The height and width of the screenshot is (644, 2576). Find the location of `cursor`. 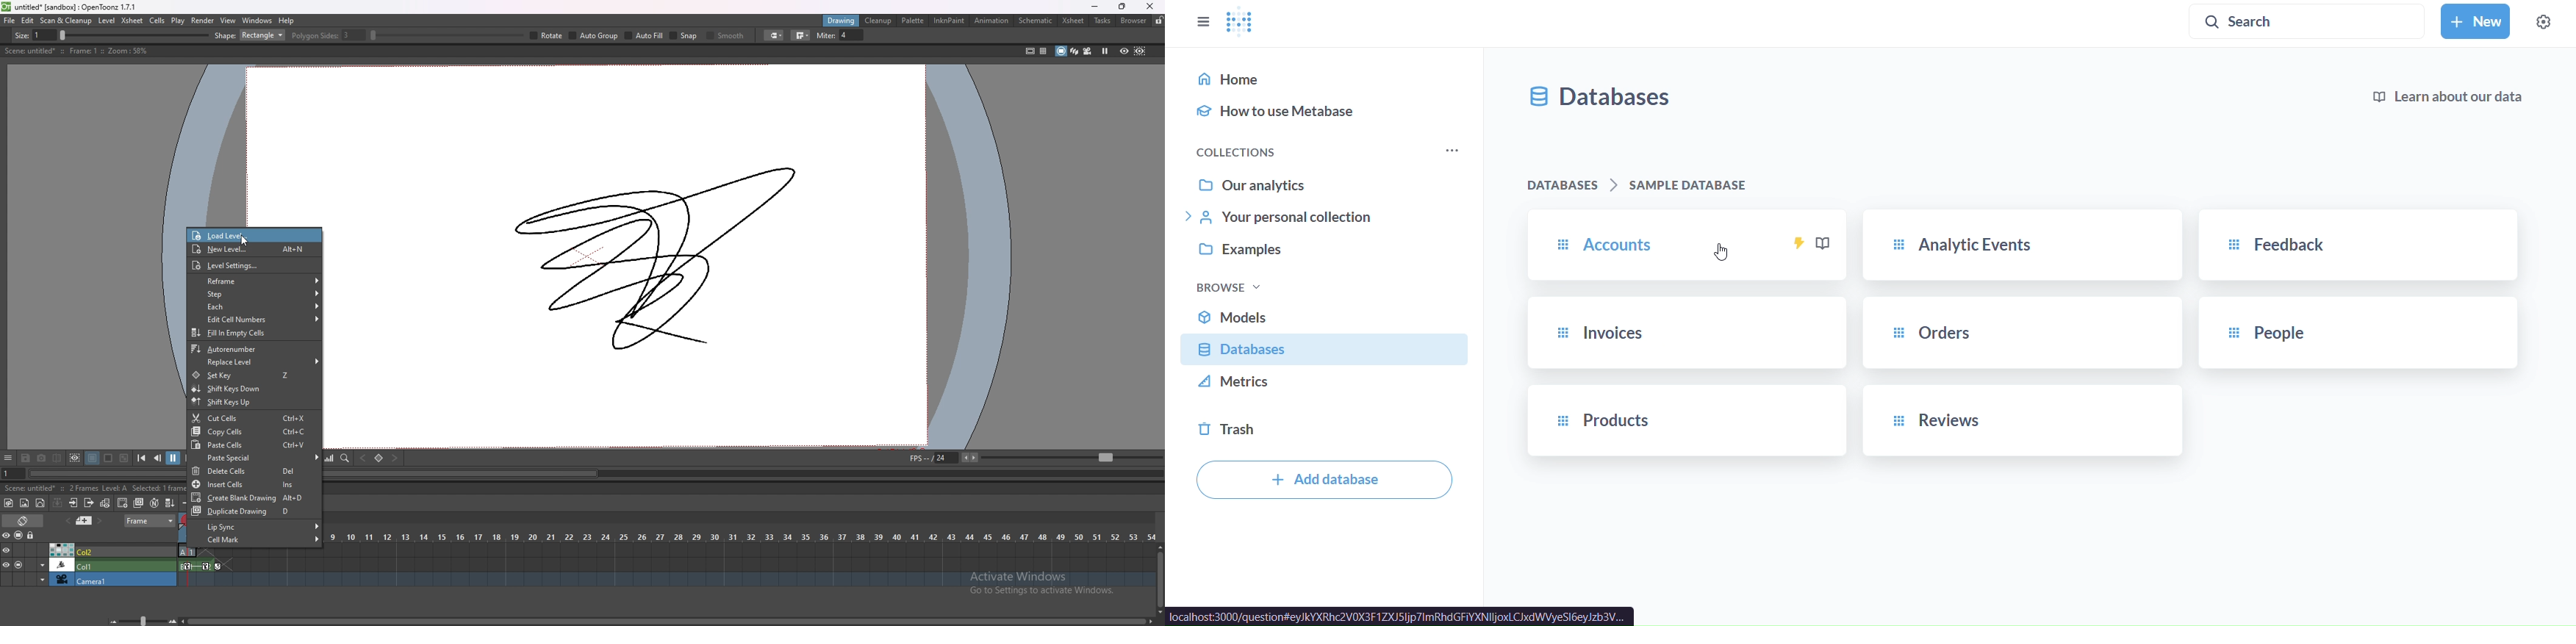

cursor is located at coordinates (247, 240).